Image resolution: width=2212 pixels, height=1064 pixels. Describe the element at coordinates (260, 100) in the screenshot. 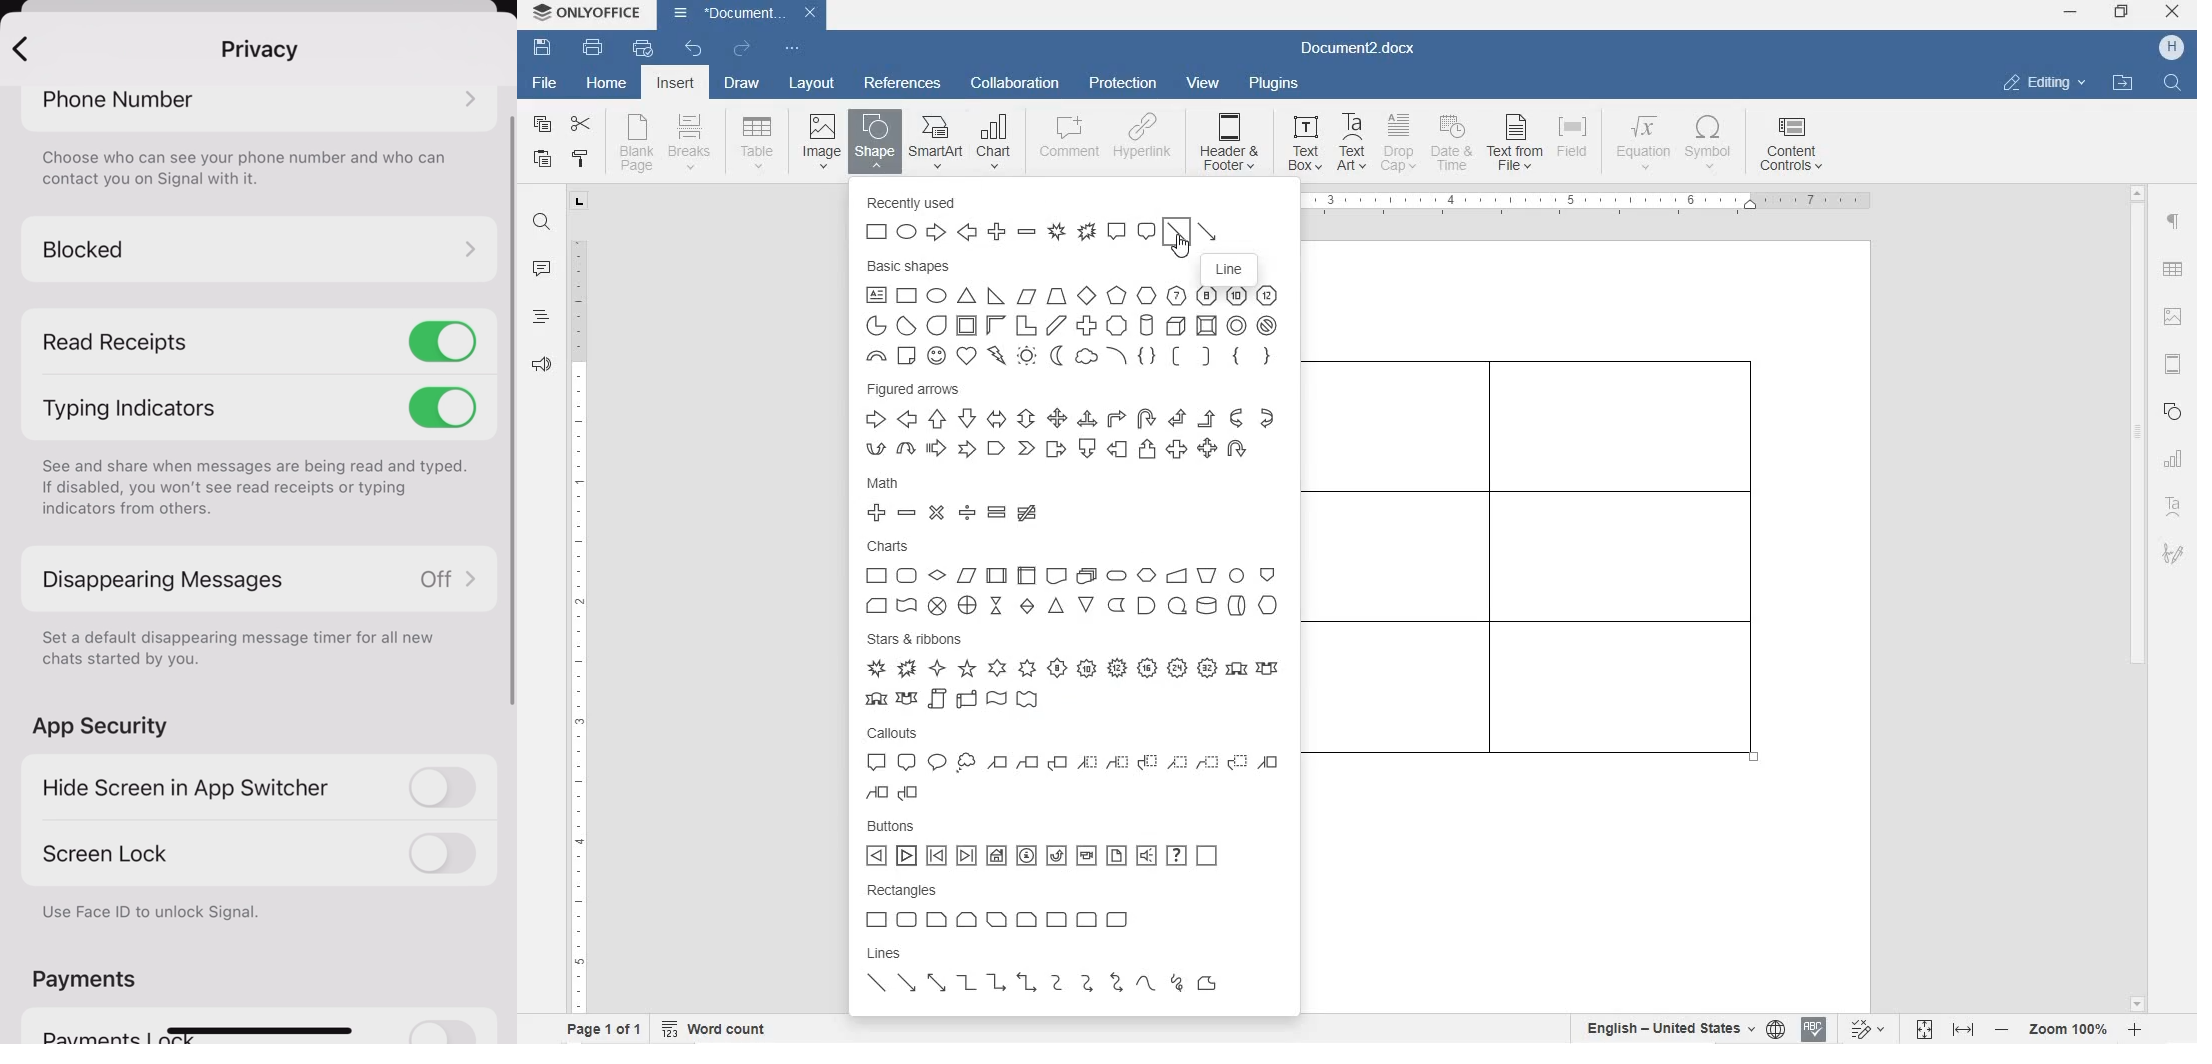

I see `phone number` at that location.